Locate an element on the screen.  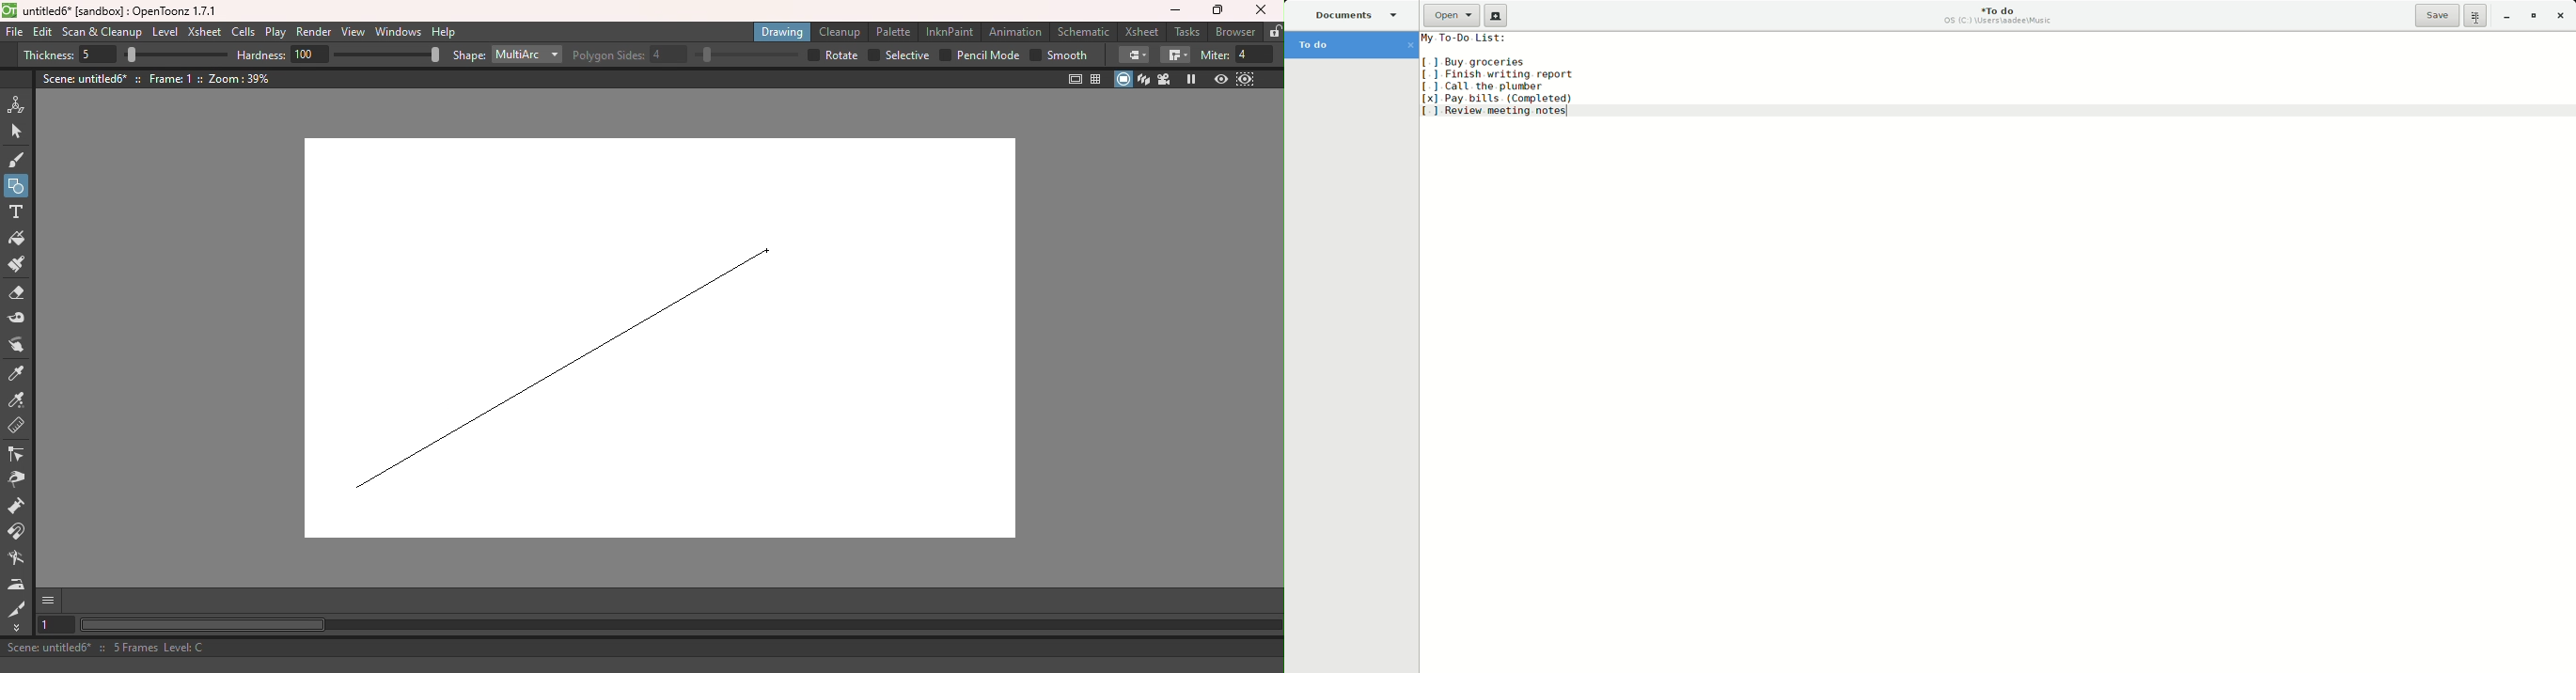
Paint brush is located at coordinates (18, 265).